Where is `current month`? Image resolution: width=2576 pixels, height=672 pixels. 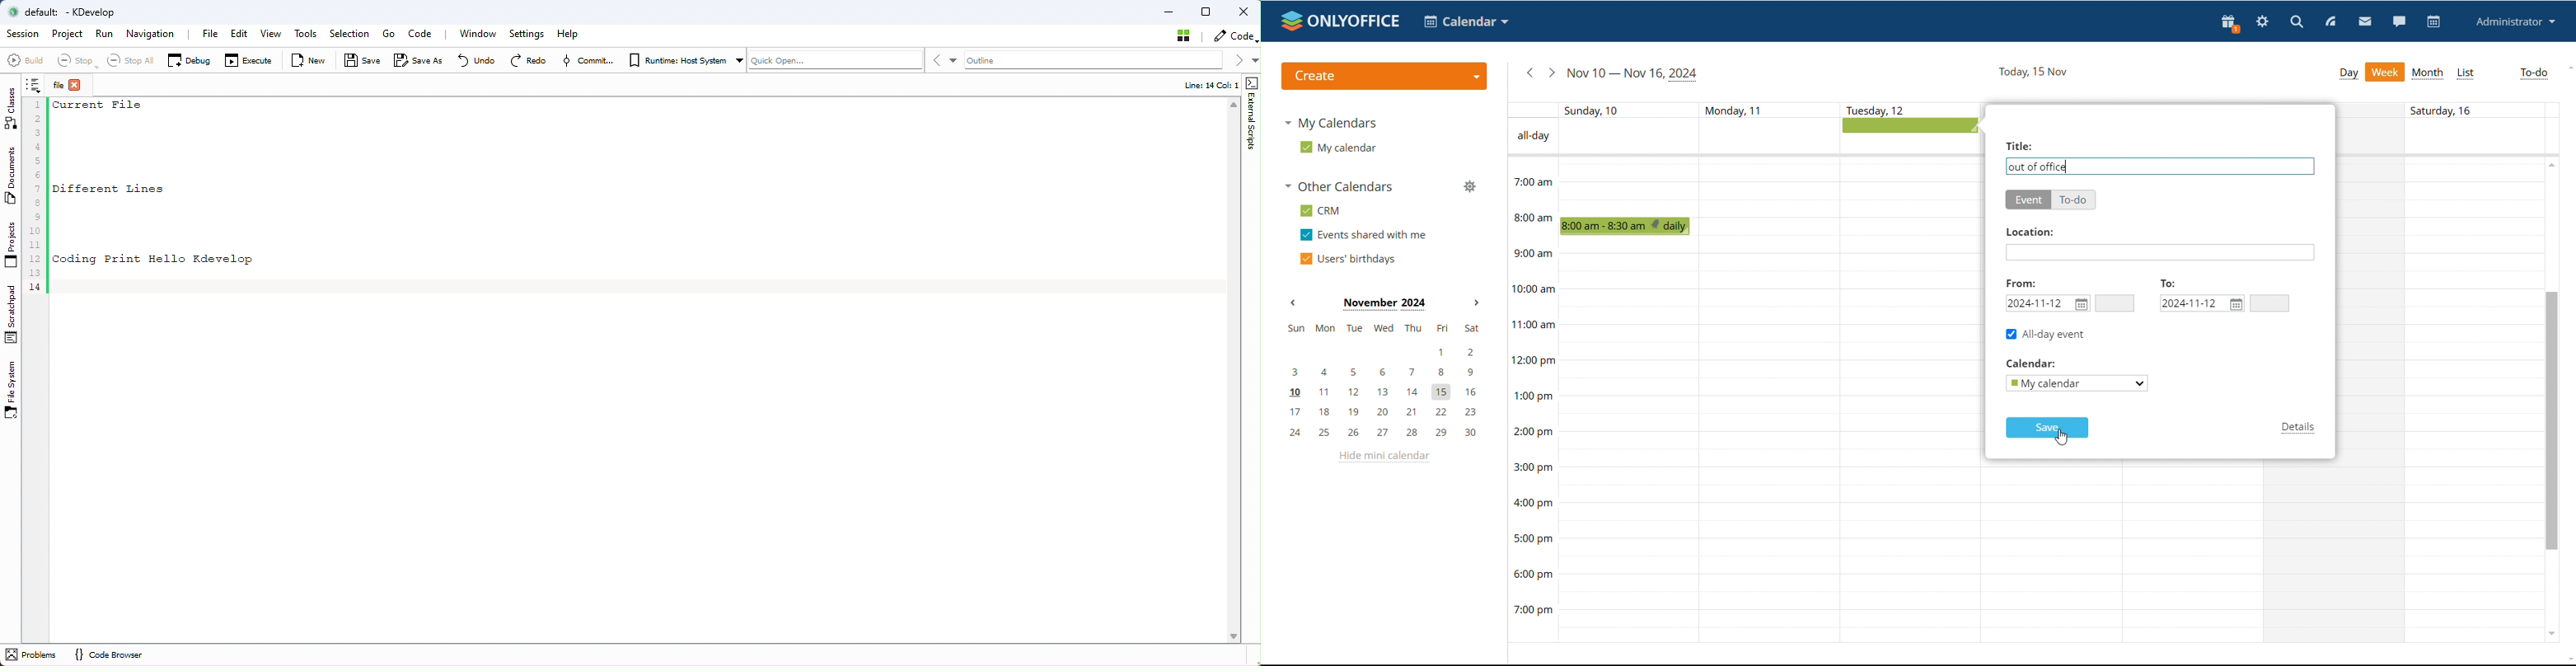
current month is located at coordinates (1384, 304).